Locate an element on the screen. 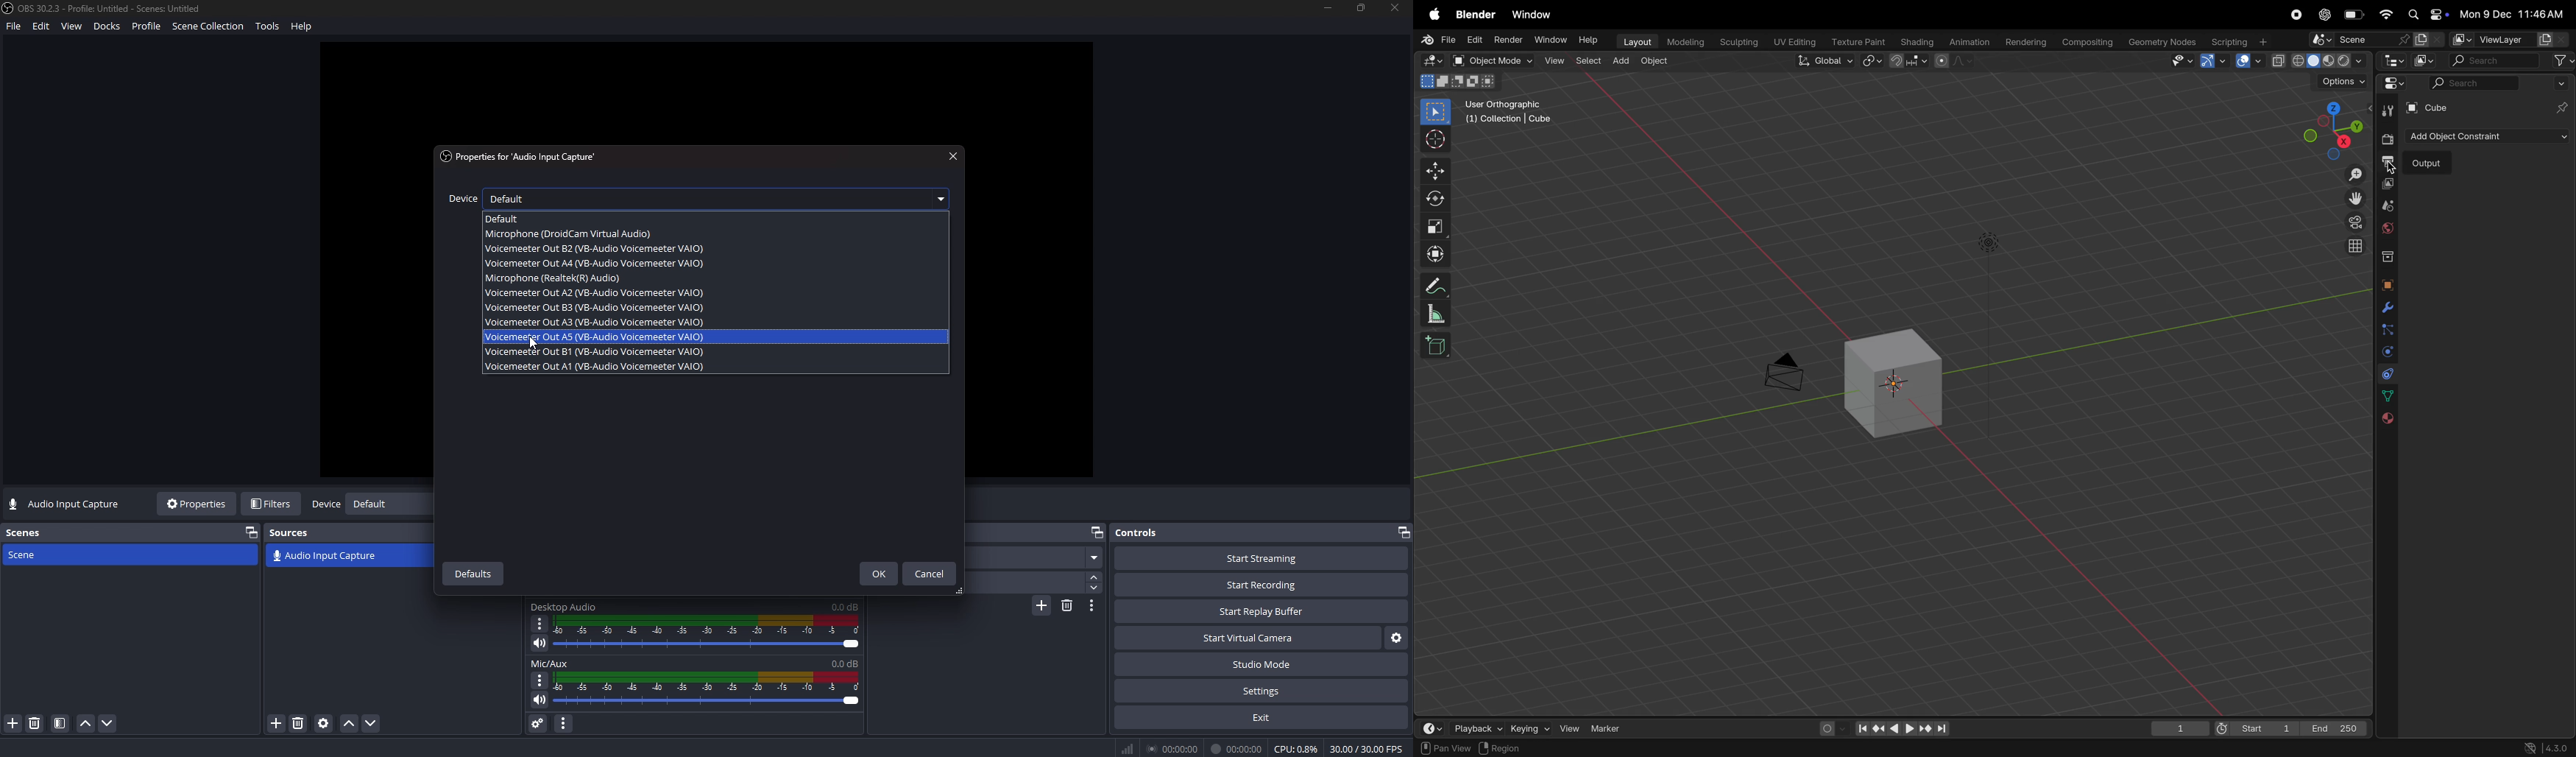 This screenshot has width=2576, height=784. file is located at coordinates (13, 29).